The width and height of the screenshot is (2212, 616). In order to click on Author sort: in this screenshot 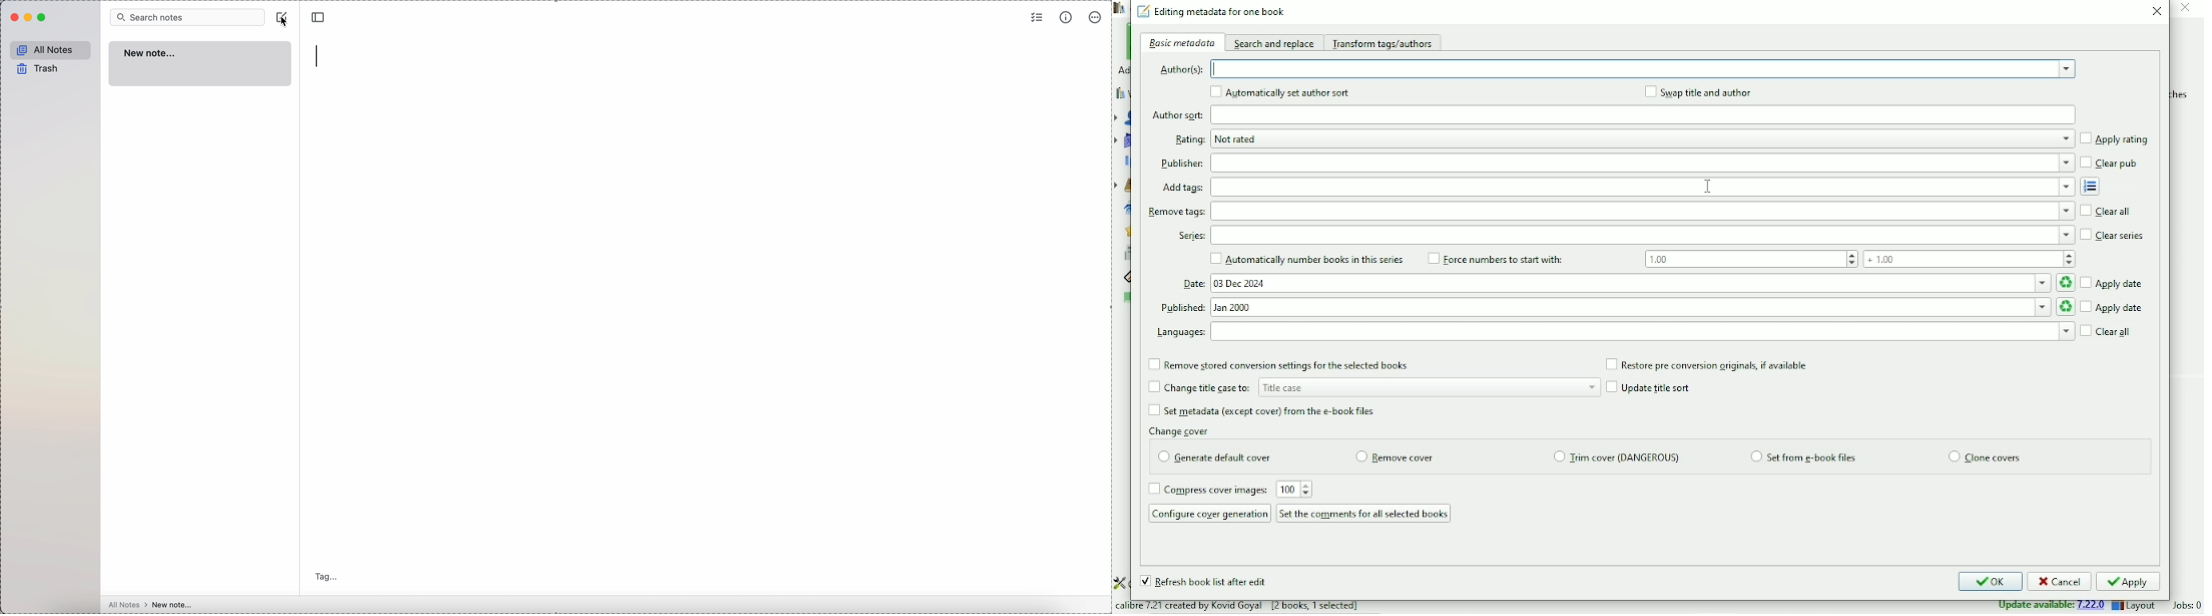, I will do `click(1177, 115)`.